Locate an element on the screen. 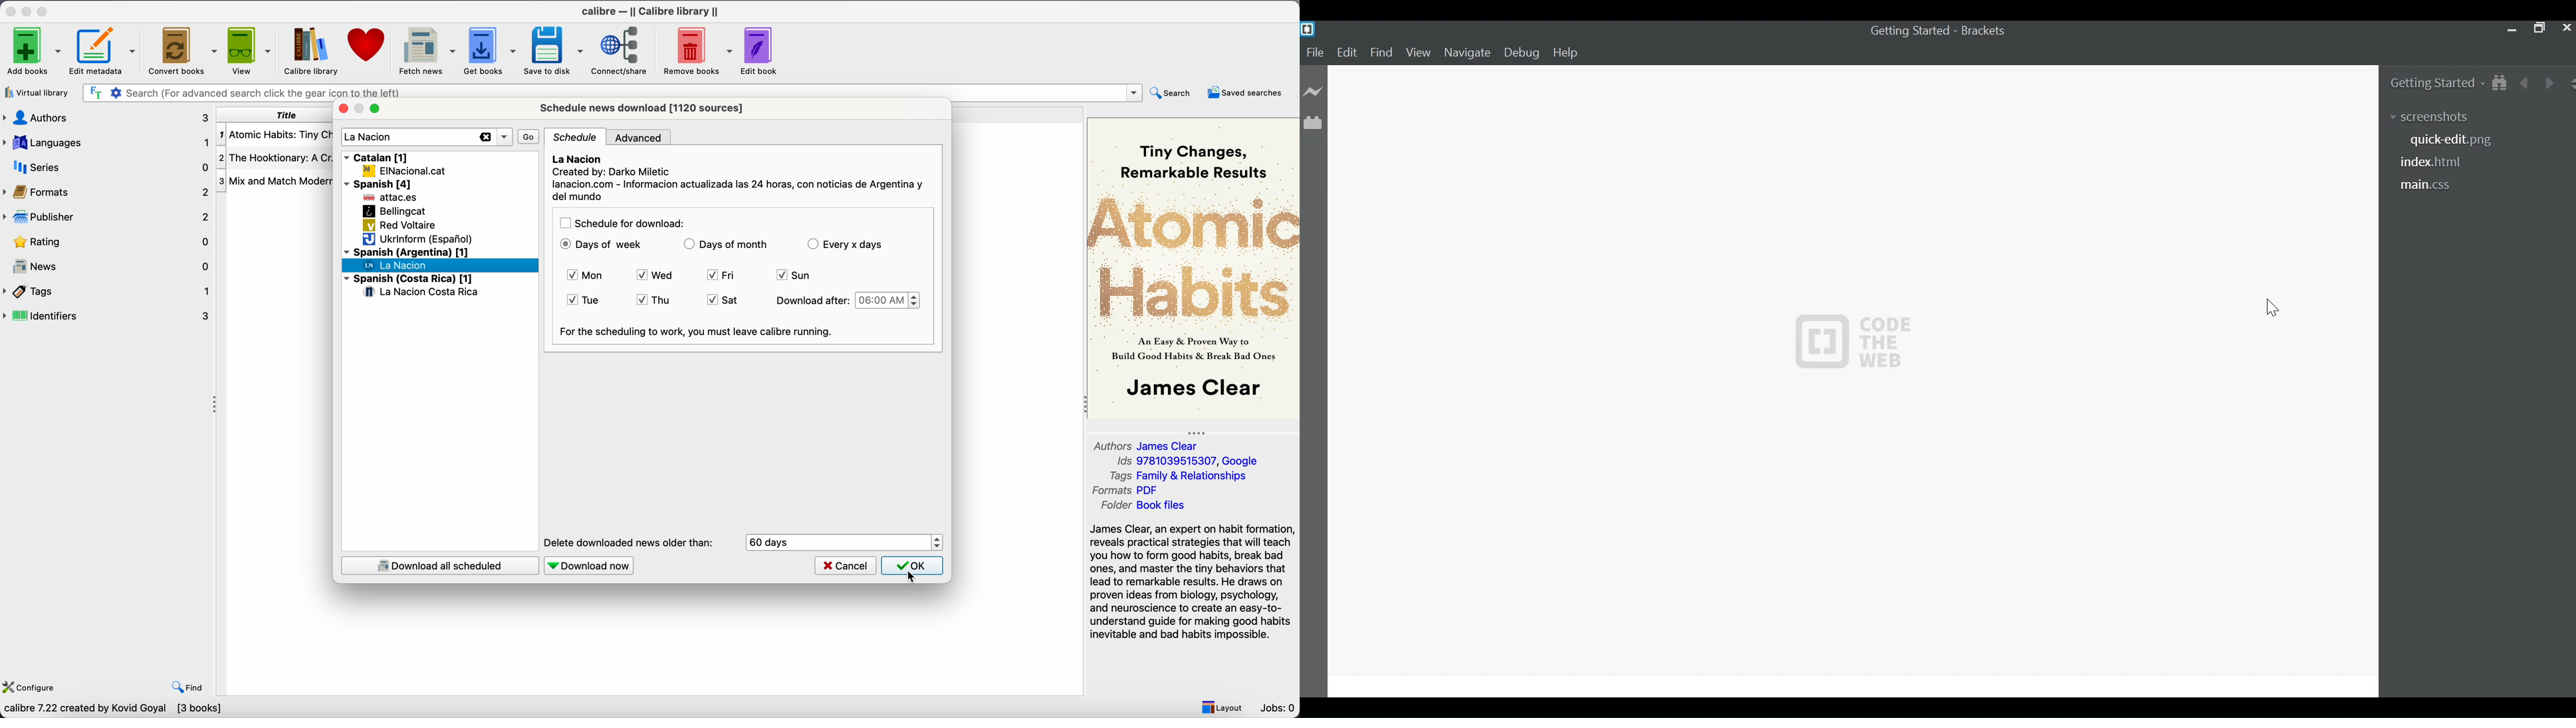  Close is located at coordinates (2565, 29).